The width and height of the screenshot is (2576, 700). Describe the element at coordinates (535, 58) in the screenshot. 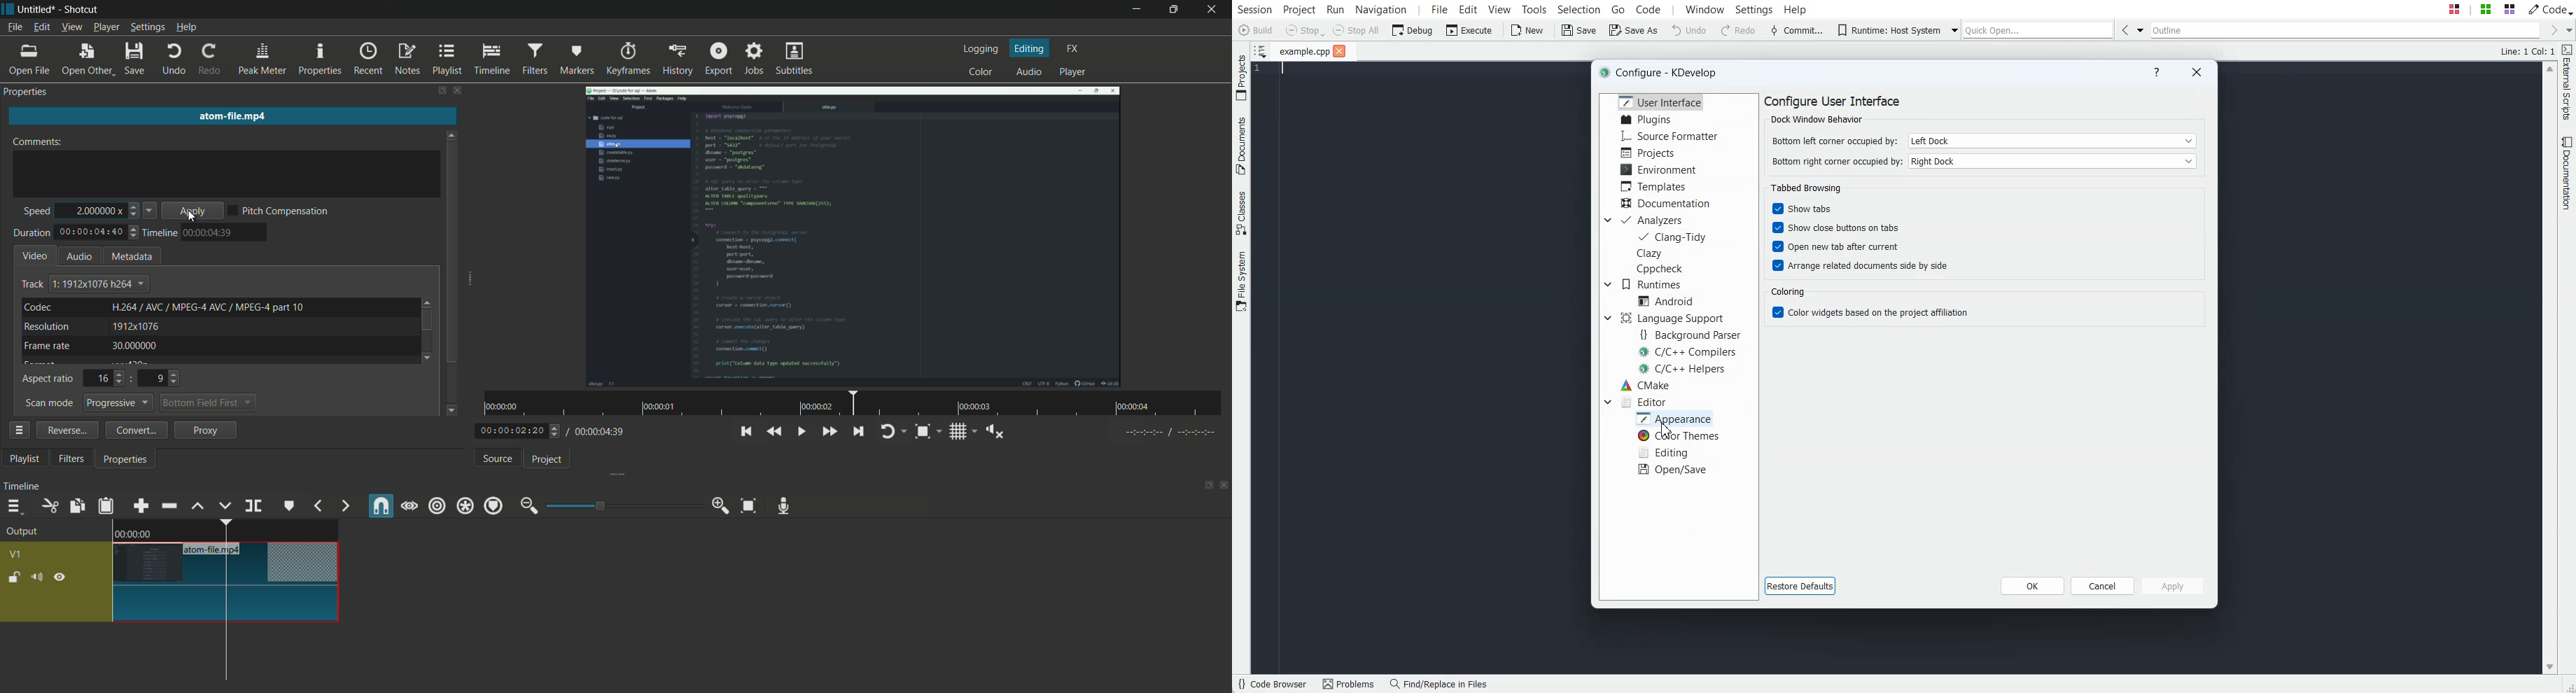

I see `filters` at that location.